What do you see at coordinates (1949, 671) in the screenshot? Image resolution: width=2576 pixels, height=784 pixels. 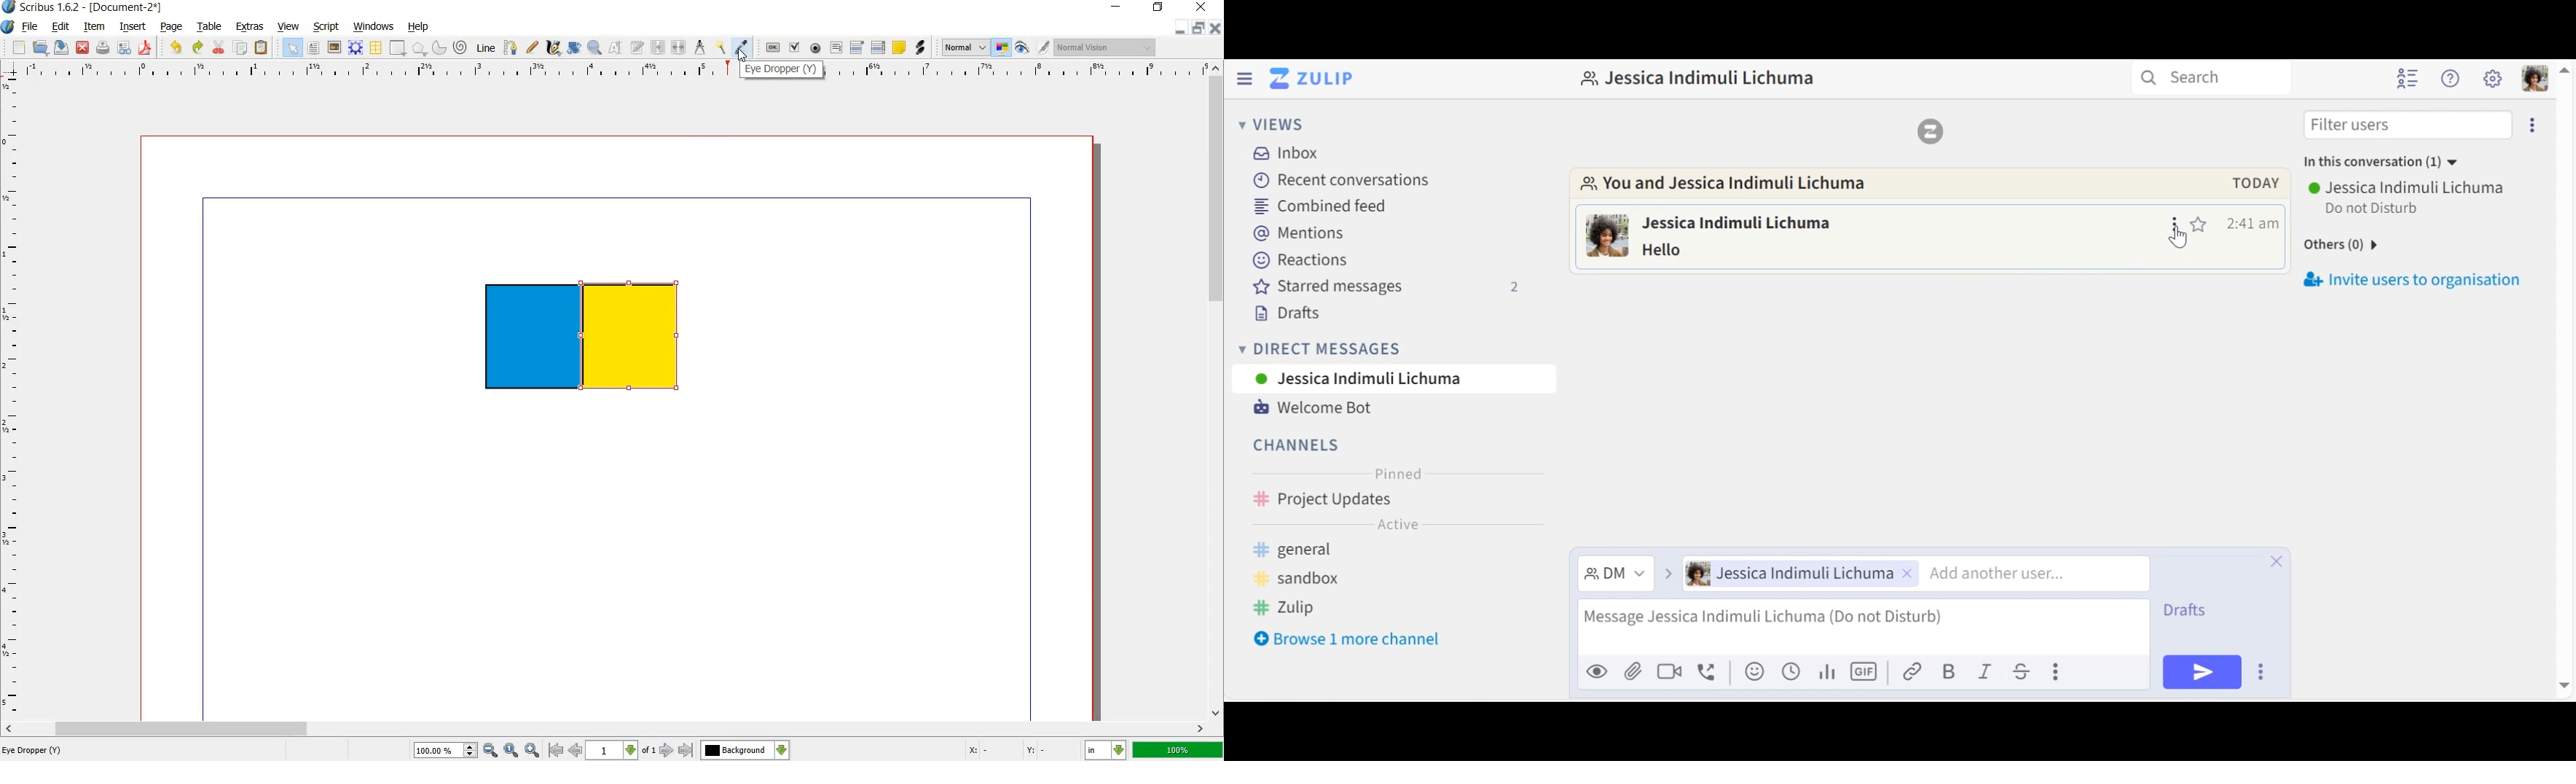 I see `Bold` at bounding box center [1949, 671].